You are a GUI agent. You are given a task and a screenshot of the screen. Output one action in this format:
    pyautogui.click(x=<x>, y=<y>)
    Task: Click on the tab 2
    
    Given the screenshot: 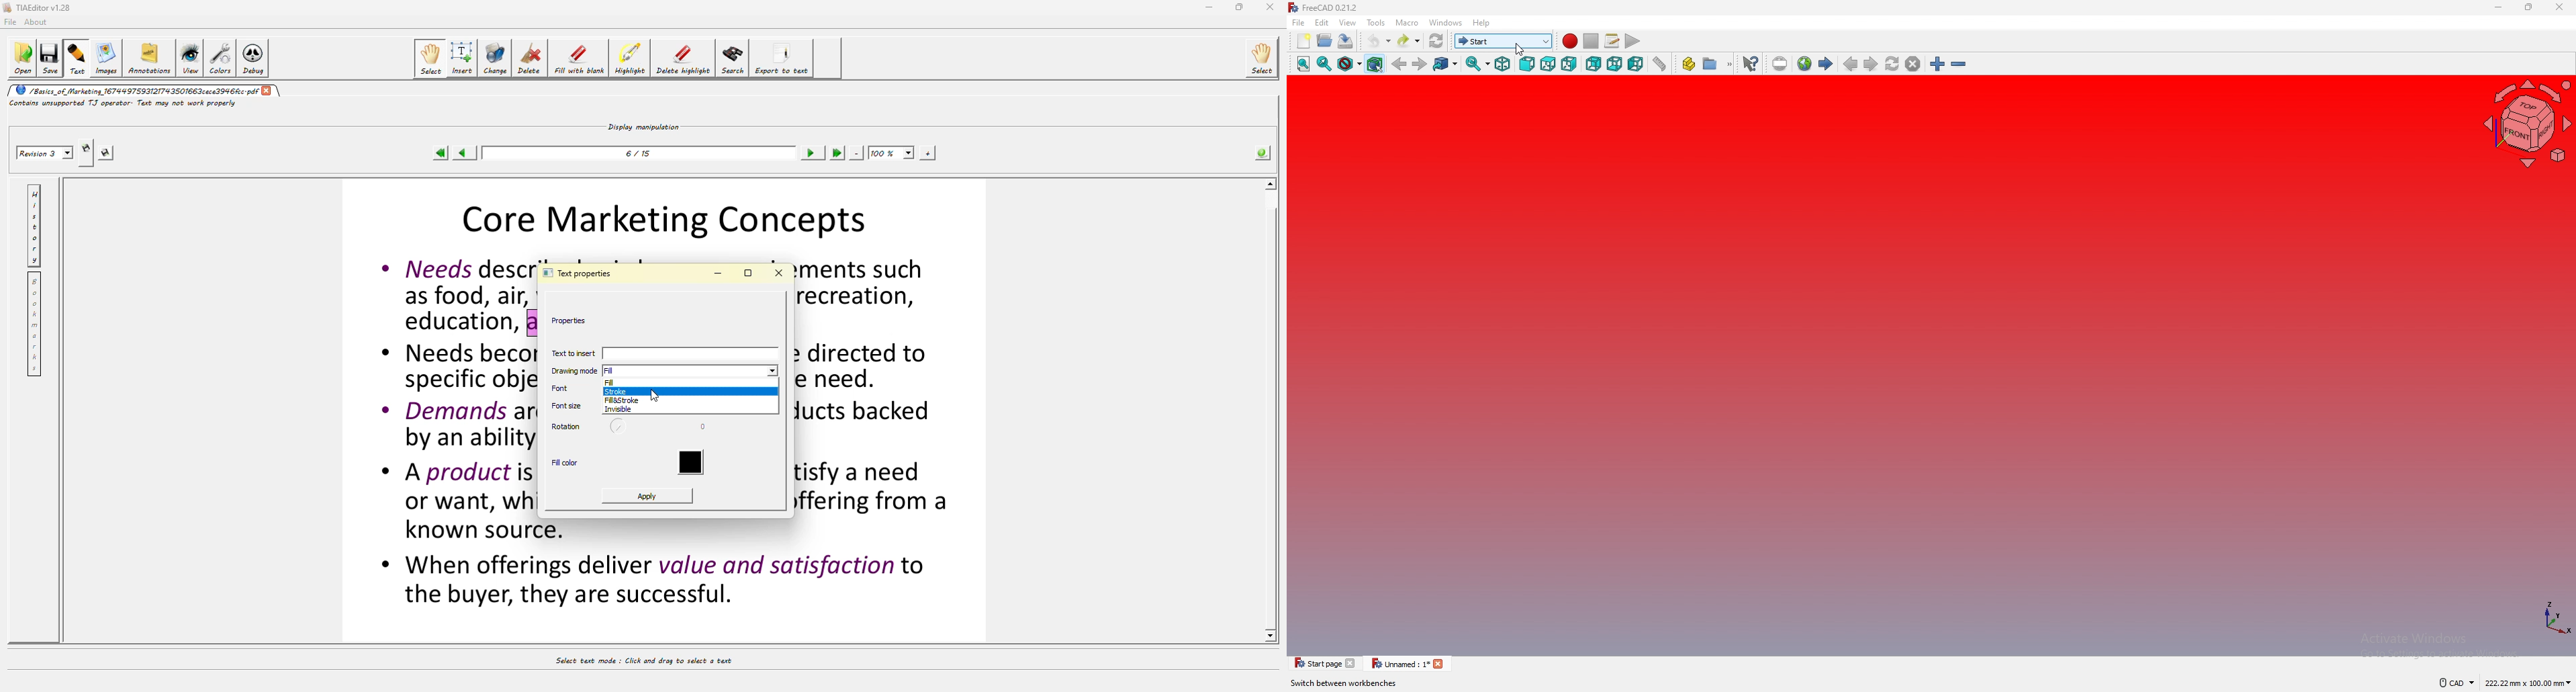 What is the action you would take?
    pyautogui.click(x=1409, y=664)
    